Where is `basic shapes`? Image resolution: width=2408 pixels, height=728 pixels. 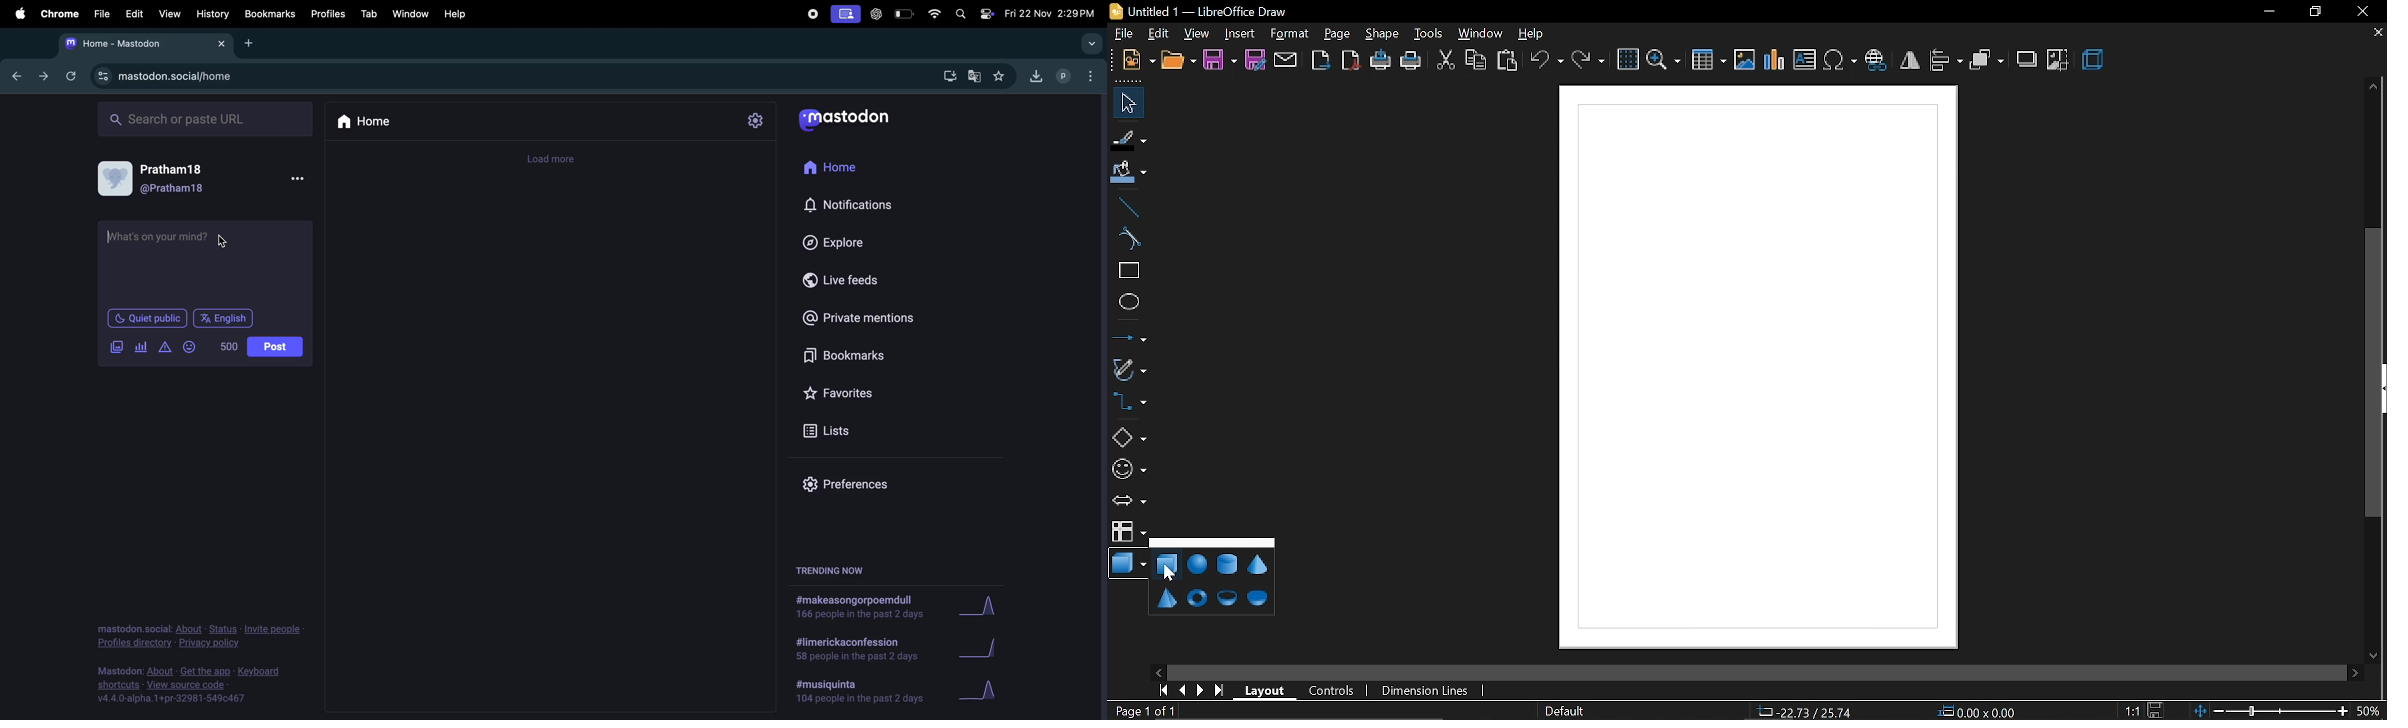 basic shapes is located at coordinates (1129, 436).